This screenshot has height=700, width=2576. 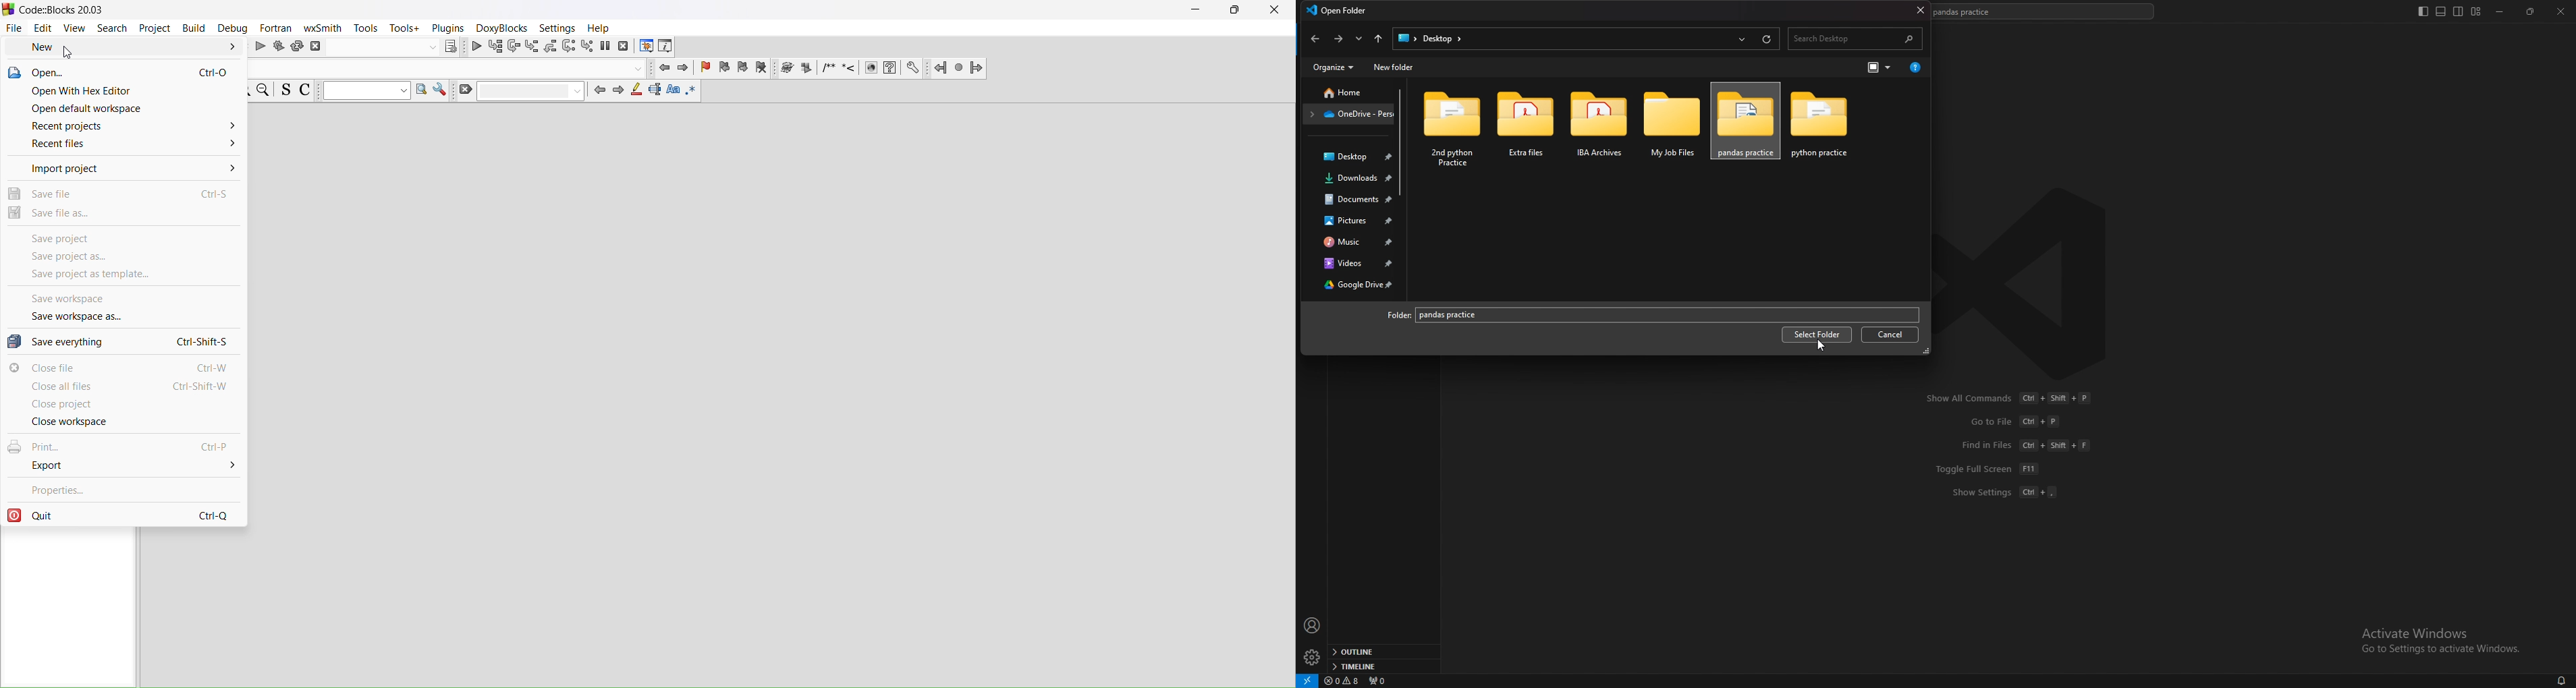 I want to click on highlight, so click(x=638, y=92).